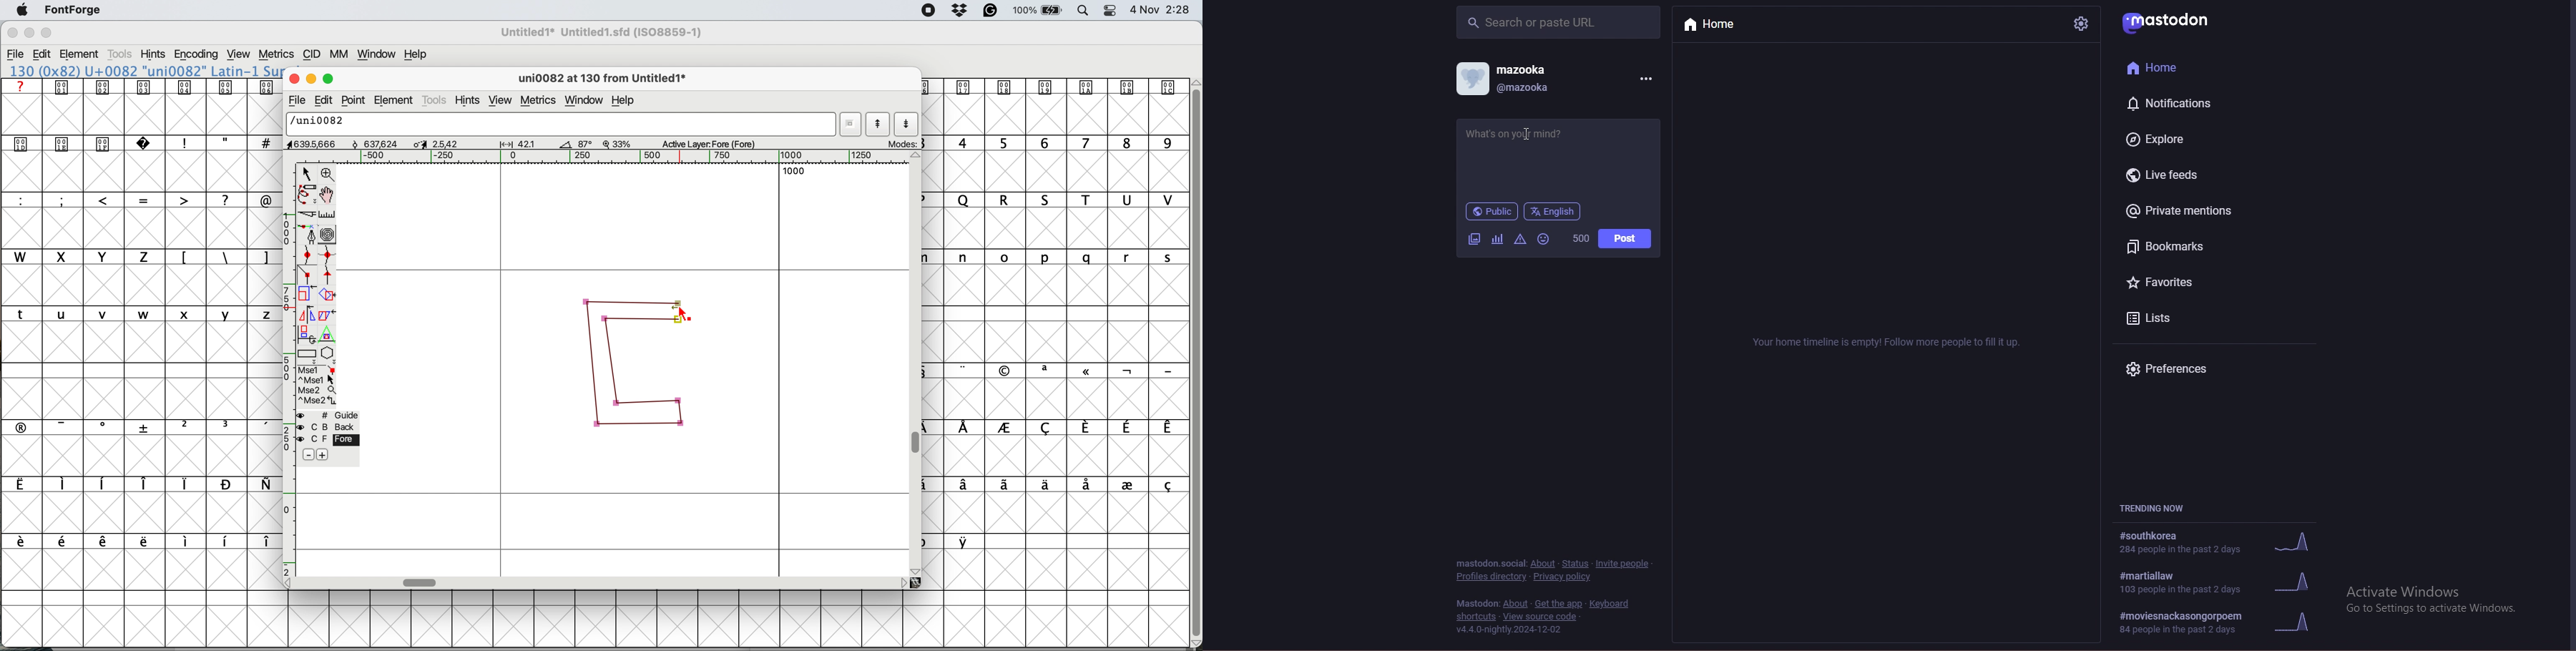 This screenshot has height=672, width=2576. What do you see at coordinates (2195, 140) in the screenshot?
I see `explore` at bounding box center [2195, 140].